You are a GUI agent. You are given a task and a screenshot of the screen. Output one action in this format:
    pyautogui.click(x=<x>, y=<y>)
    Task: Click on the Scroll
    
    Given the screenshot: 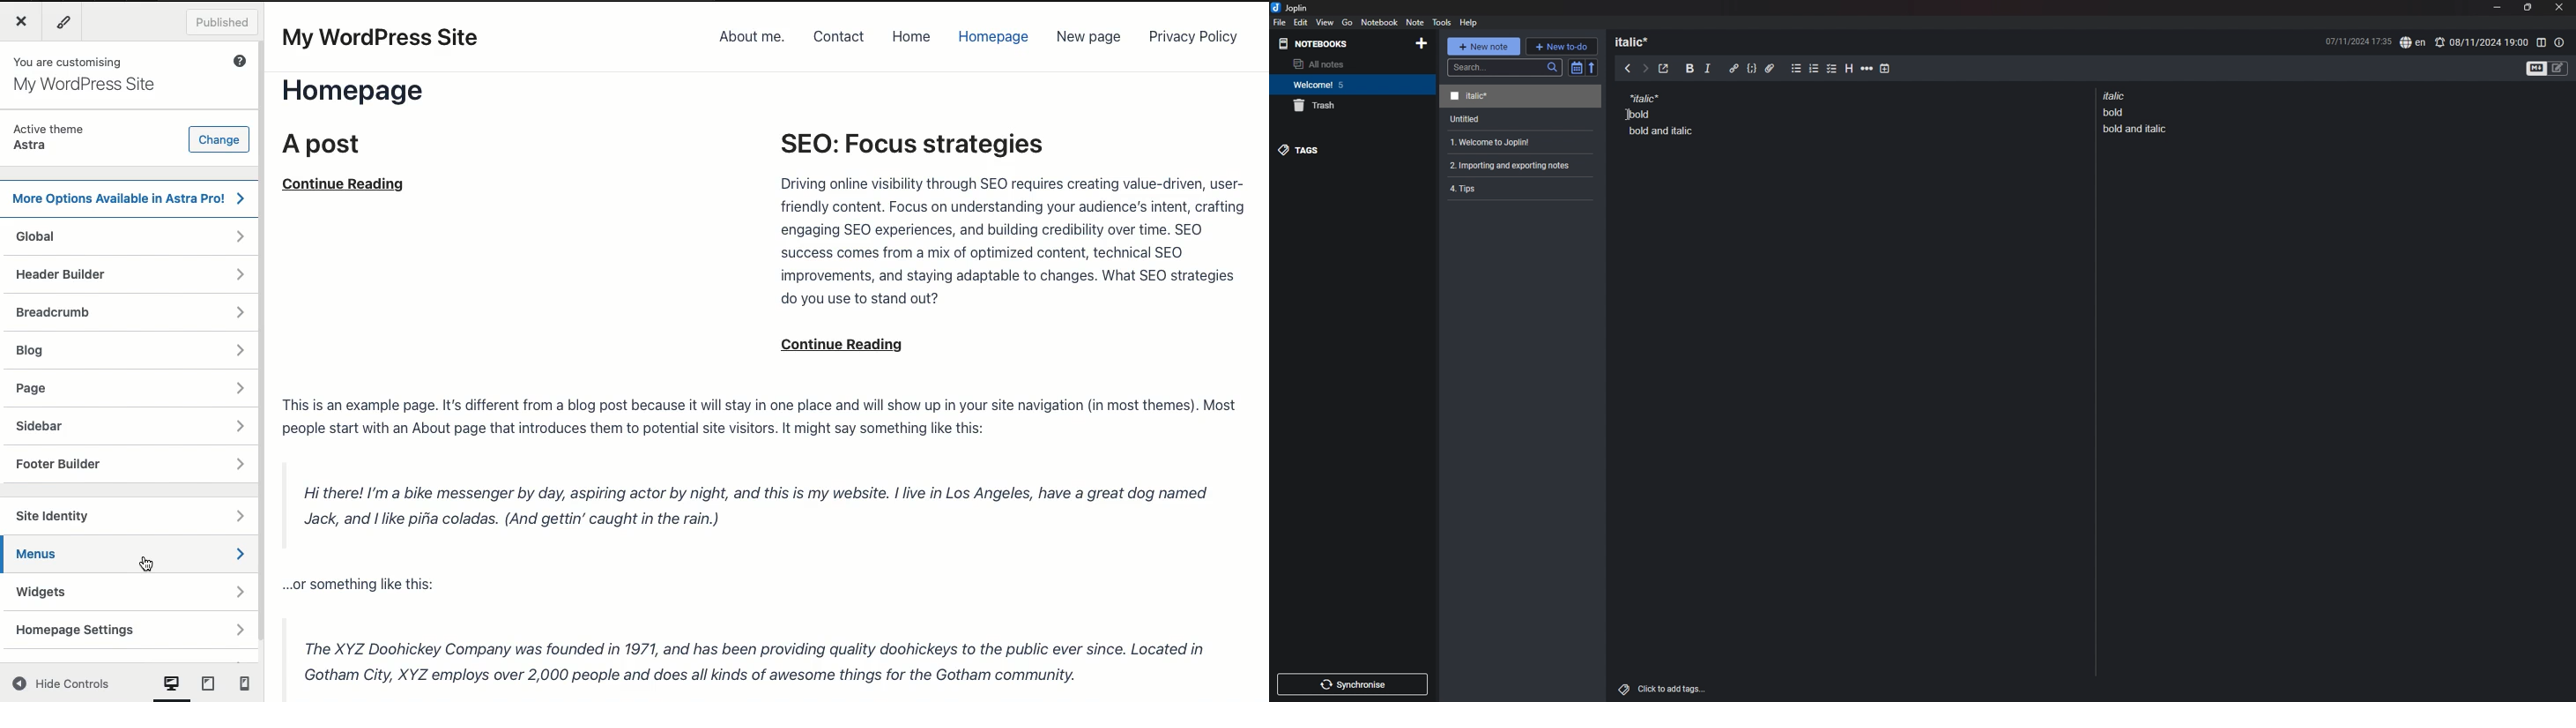 What is the action you would take?
    pyautogui.click(x=265, y=353)
    